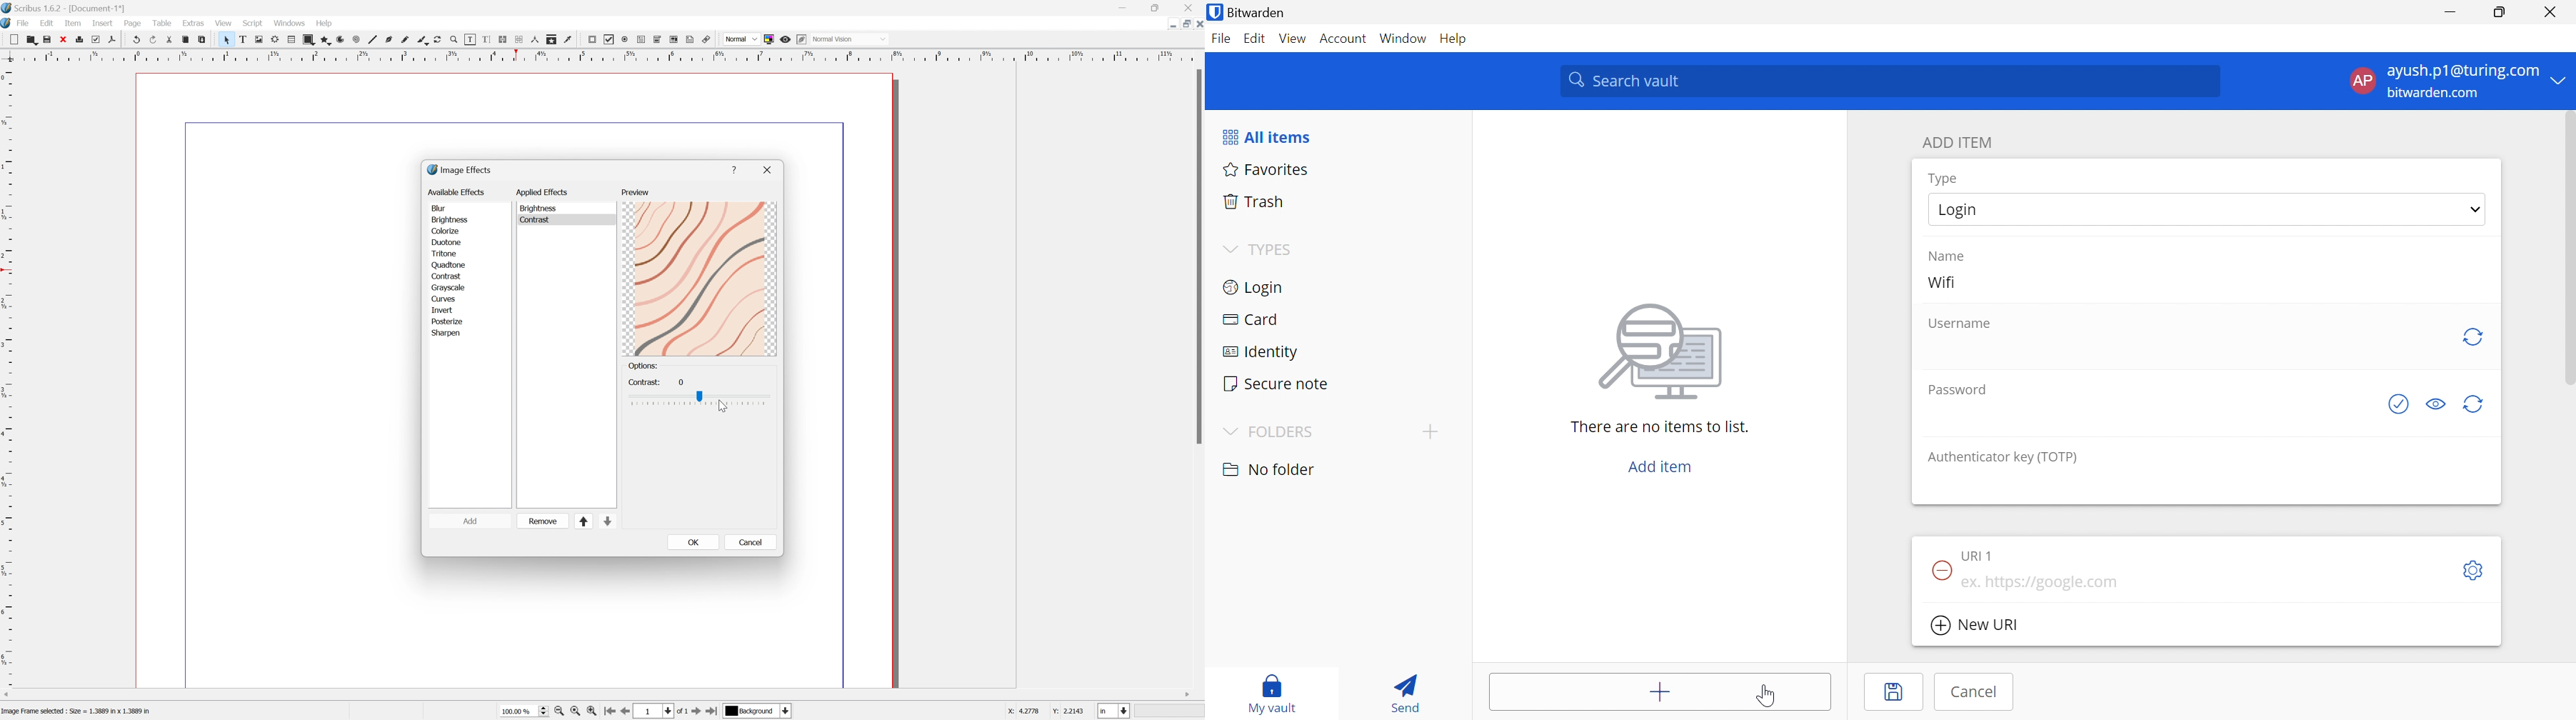 The height and width of the screenshot is (728, 2576). What do you see at coordinates (723, 407) in the screenshot?
I see `Cursor Position` at bounding box center [723, 407].